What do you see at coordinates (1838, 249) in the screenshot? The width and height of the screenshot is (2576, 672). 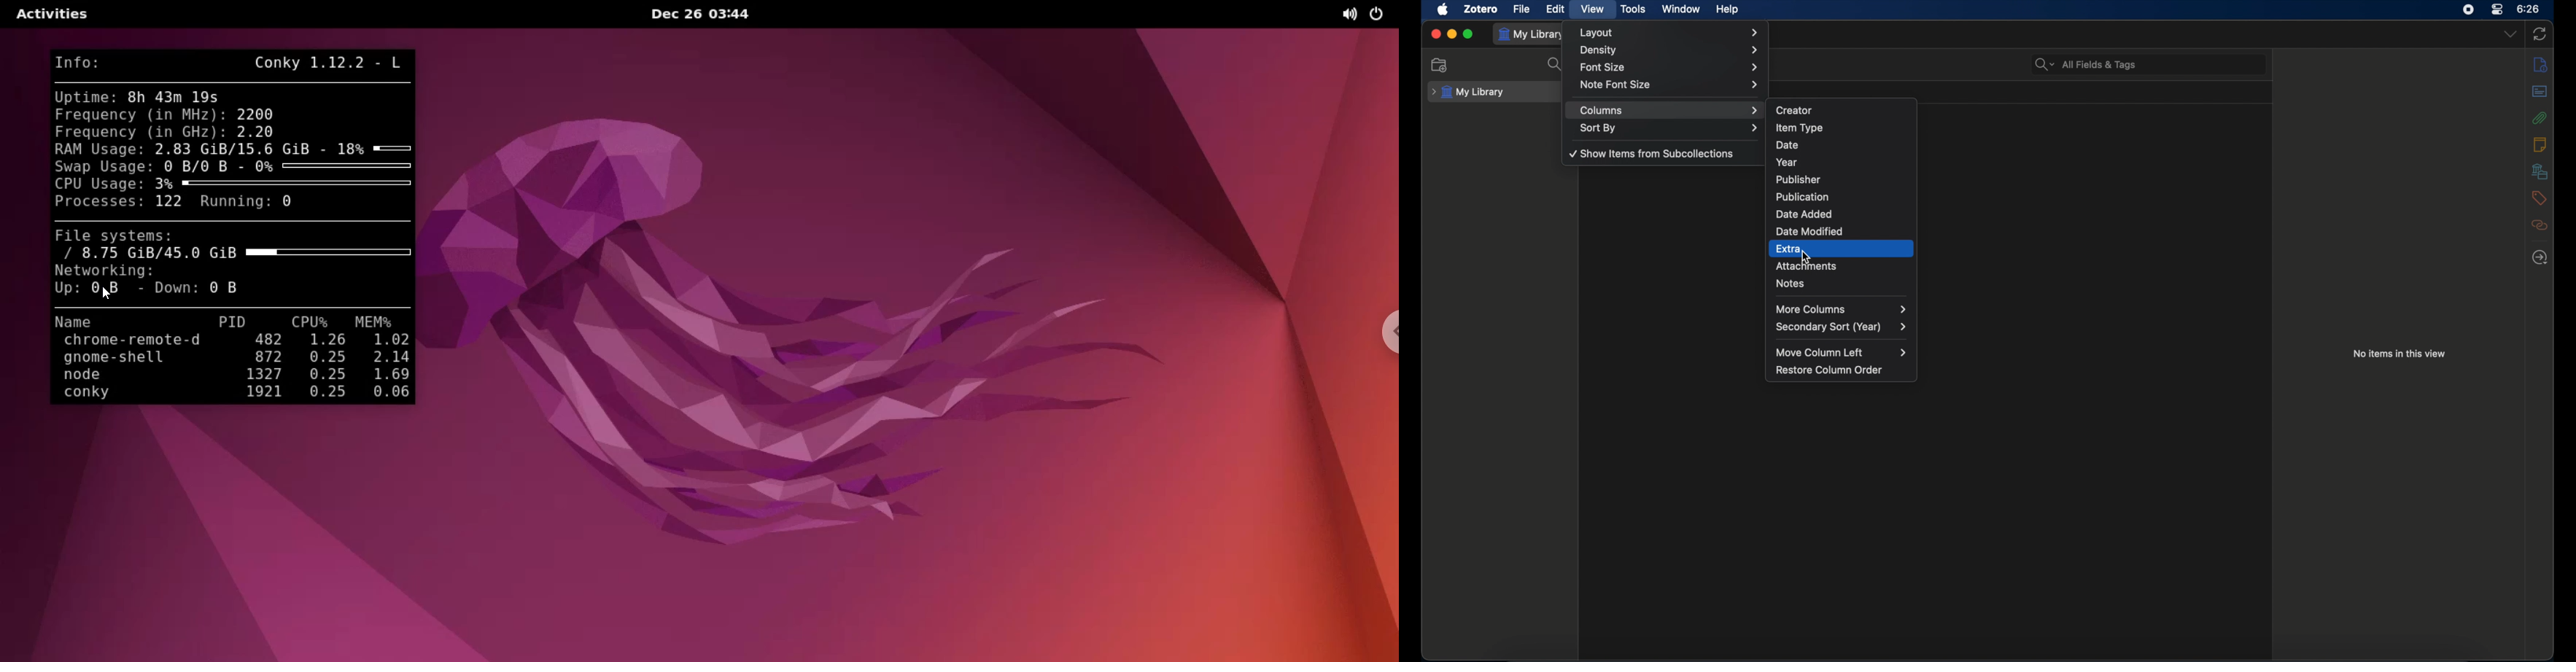 I see `extra` at bounding box center [1838, 249].